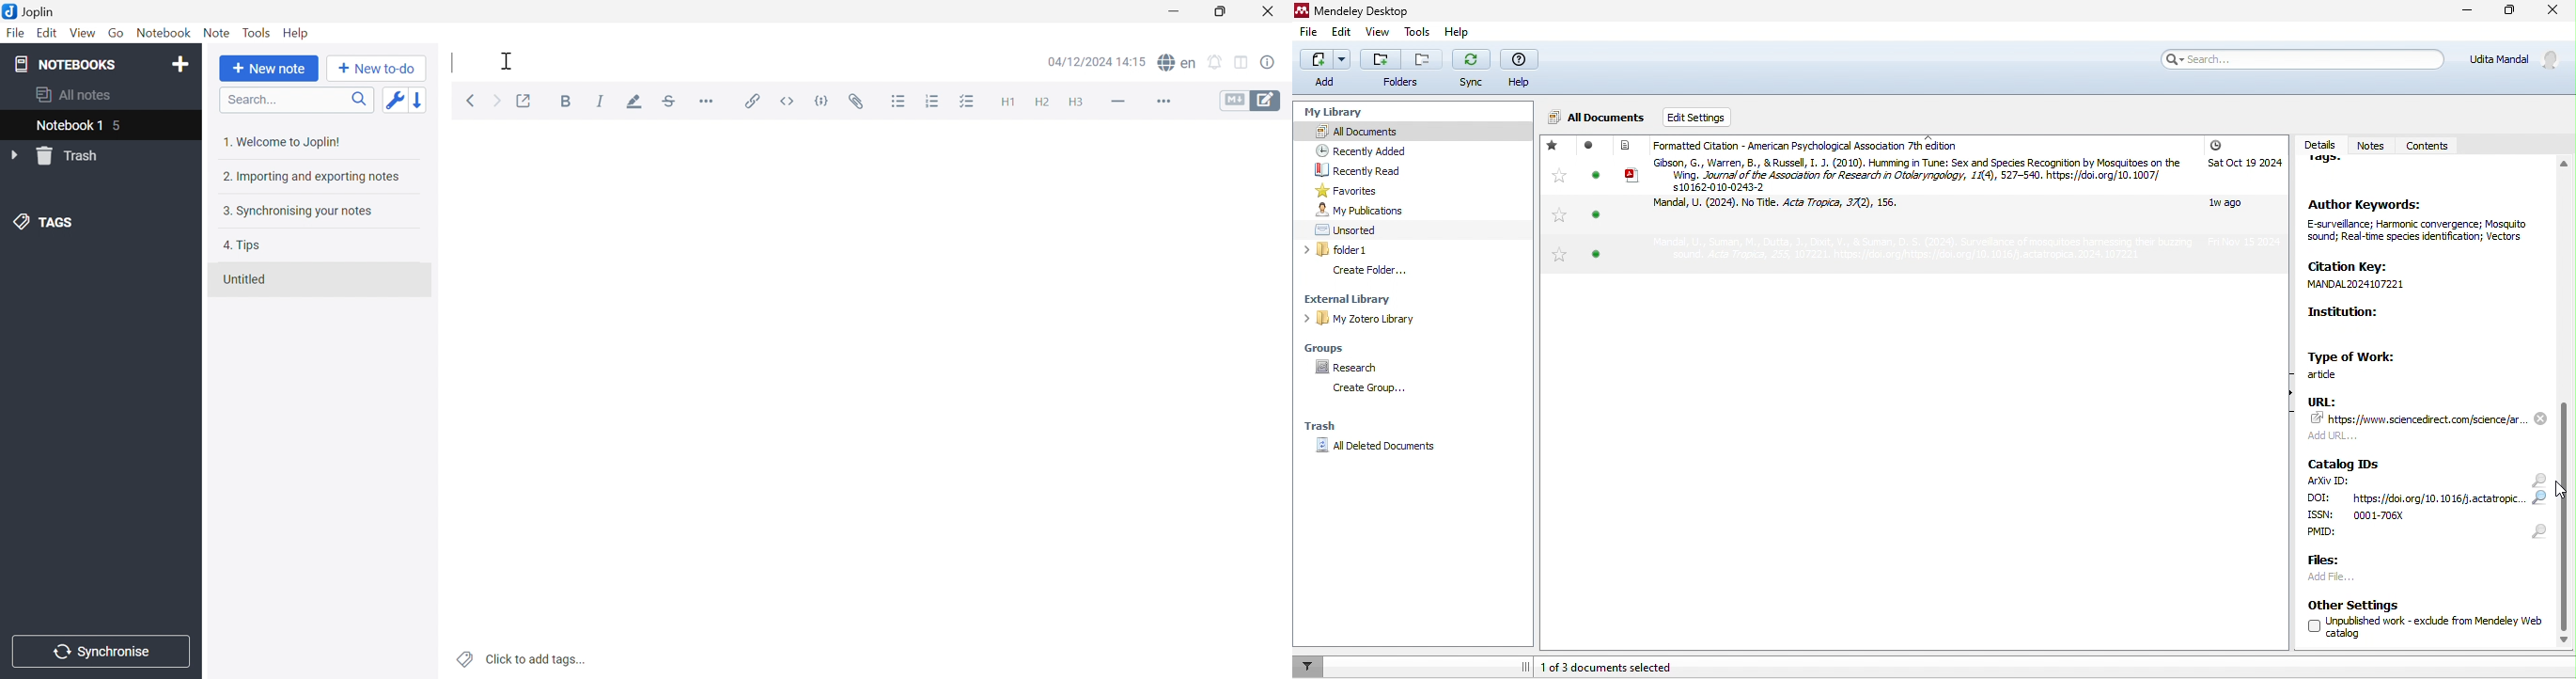 The width and height of the screenshot is (2576, 700). Describe the element at coordinates (856, 102) in the screenshot. I see `Attach file` at that location.